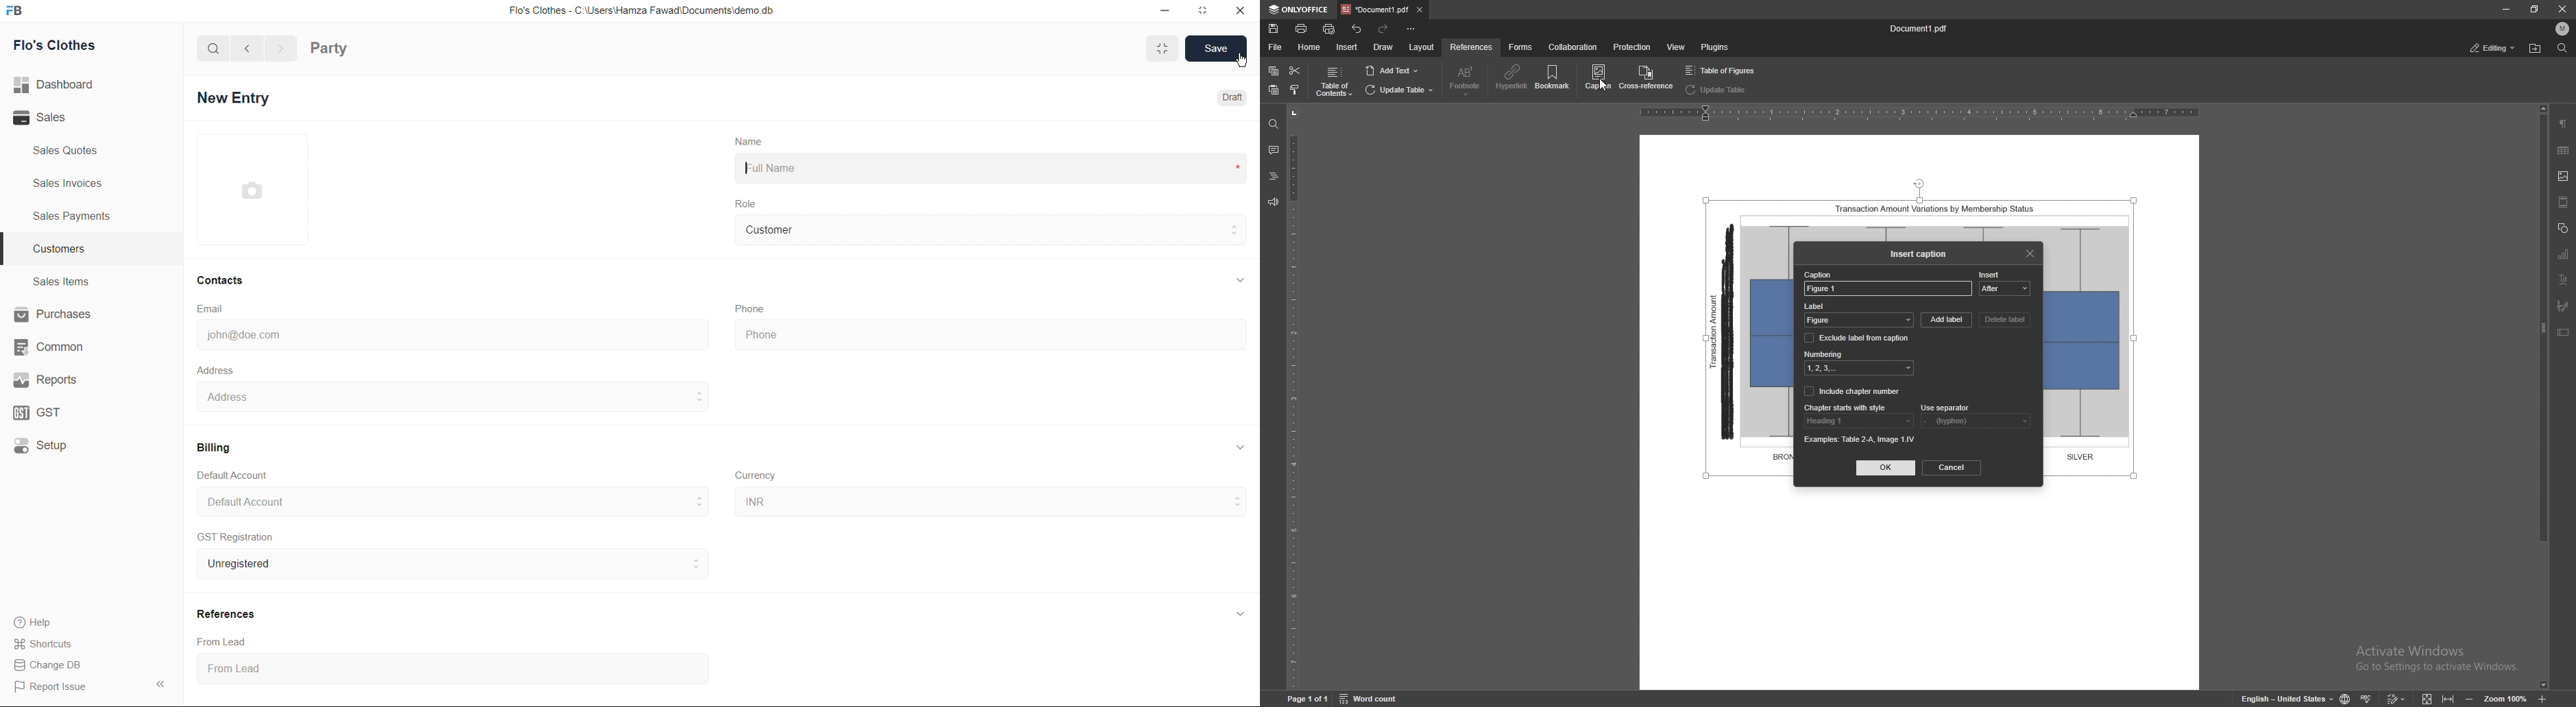  I want to click on next, so click(283, 49).